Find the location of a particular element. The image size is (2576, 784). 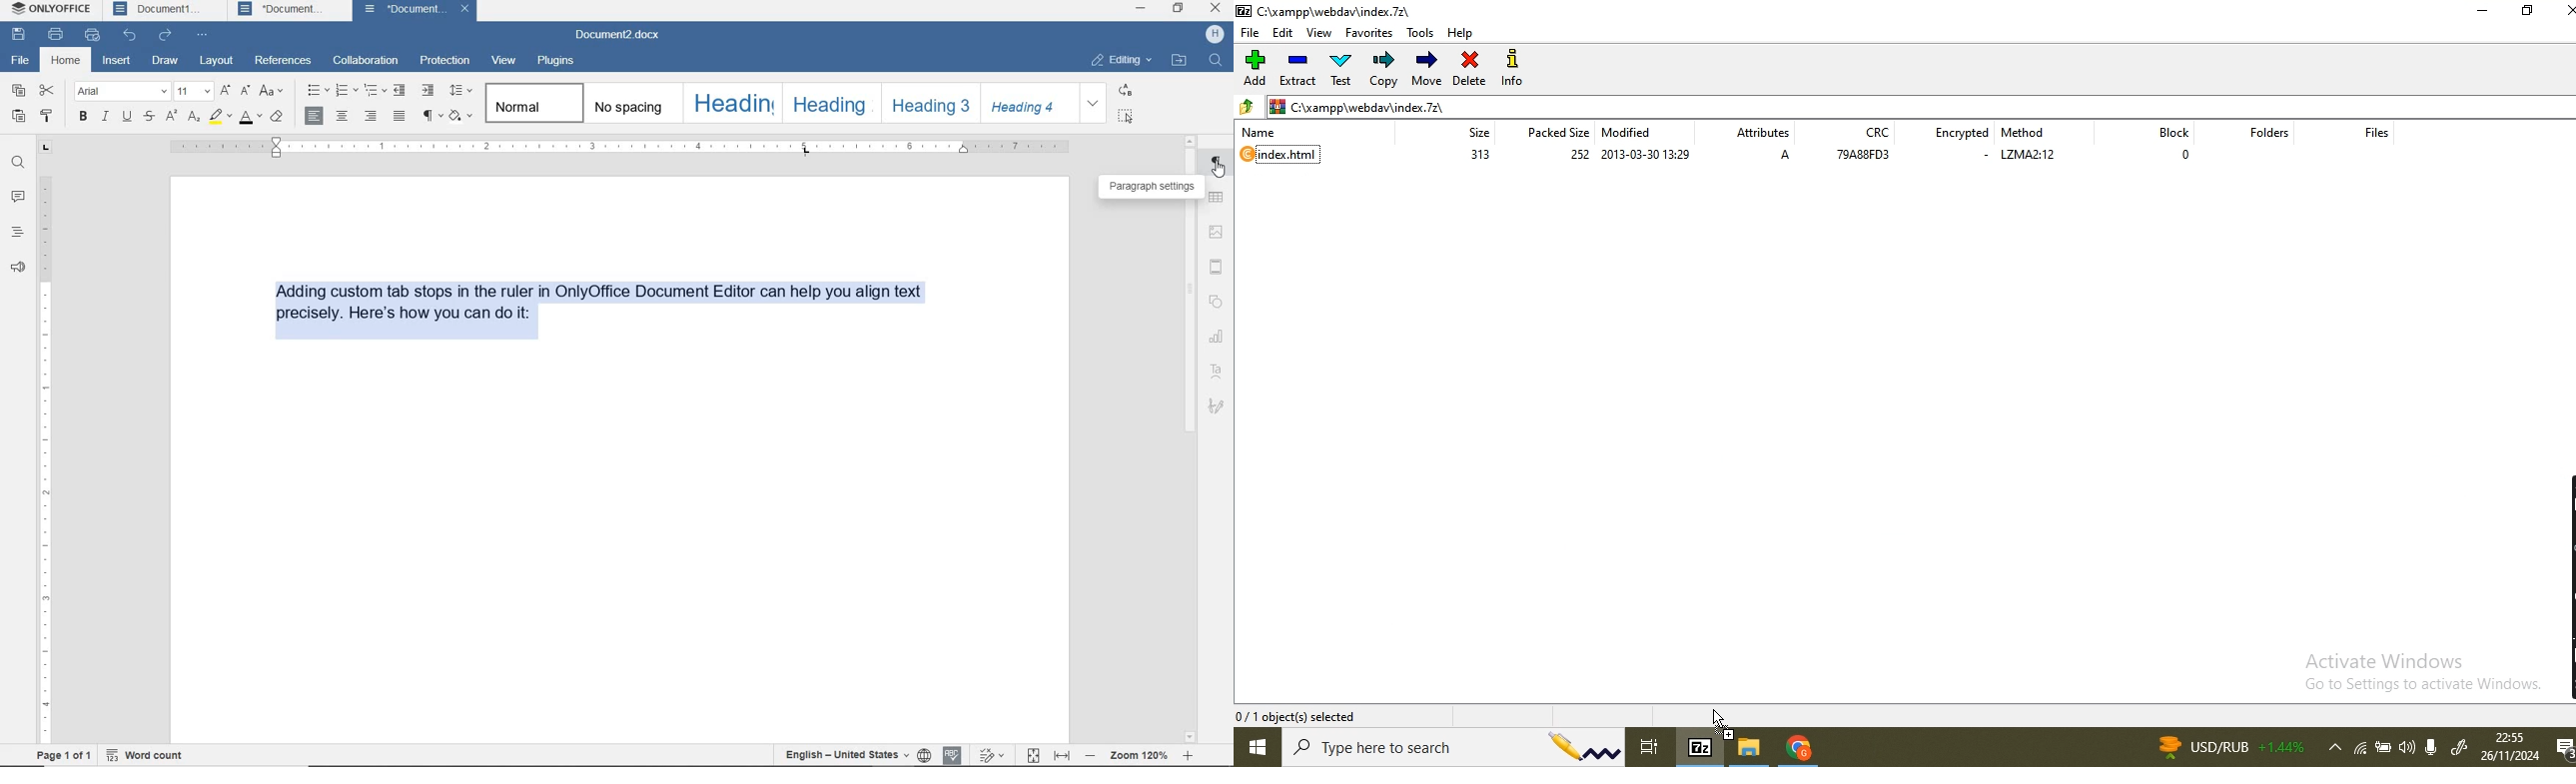

close is located at coordinates (467, 10).